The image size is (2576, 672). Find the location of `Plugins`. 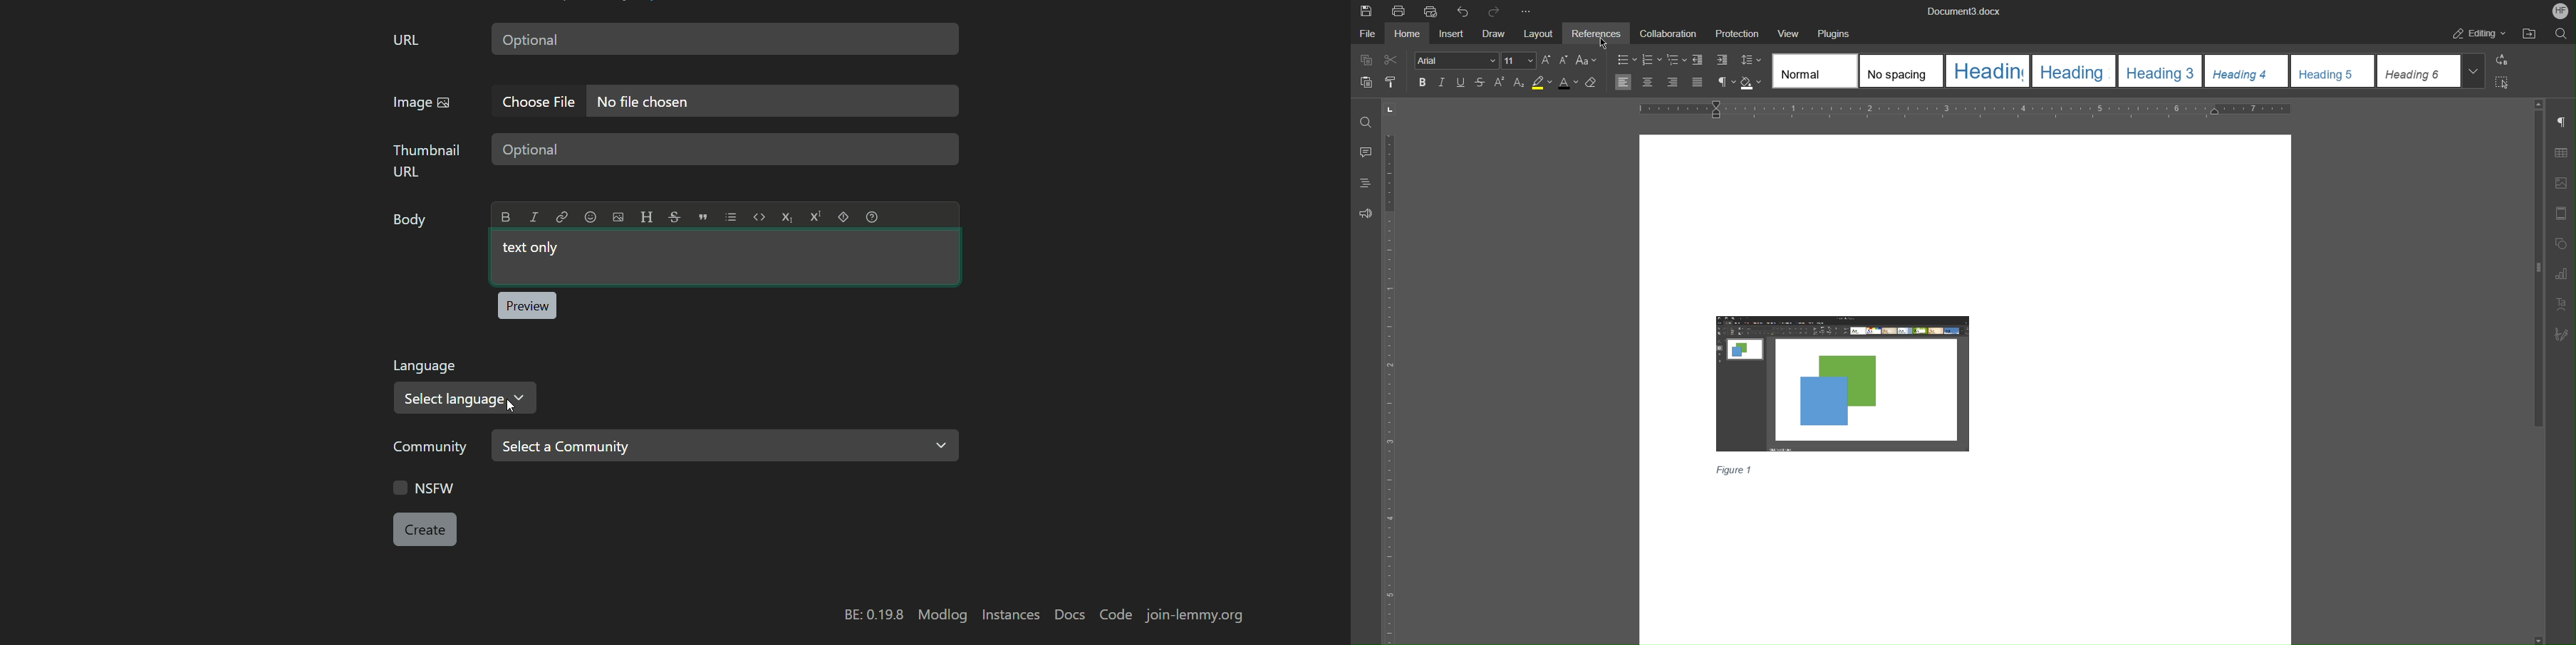

Plugins is located at coordinates (1833, 33).